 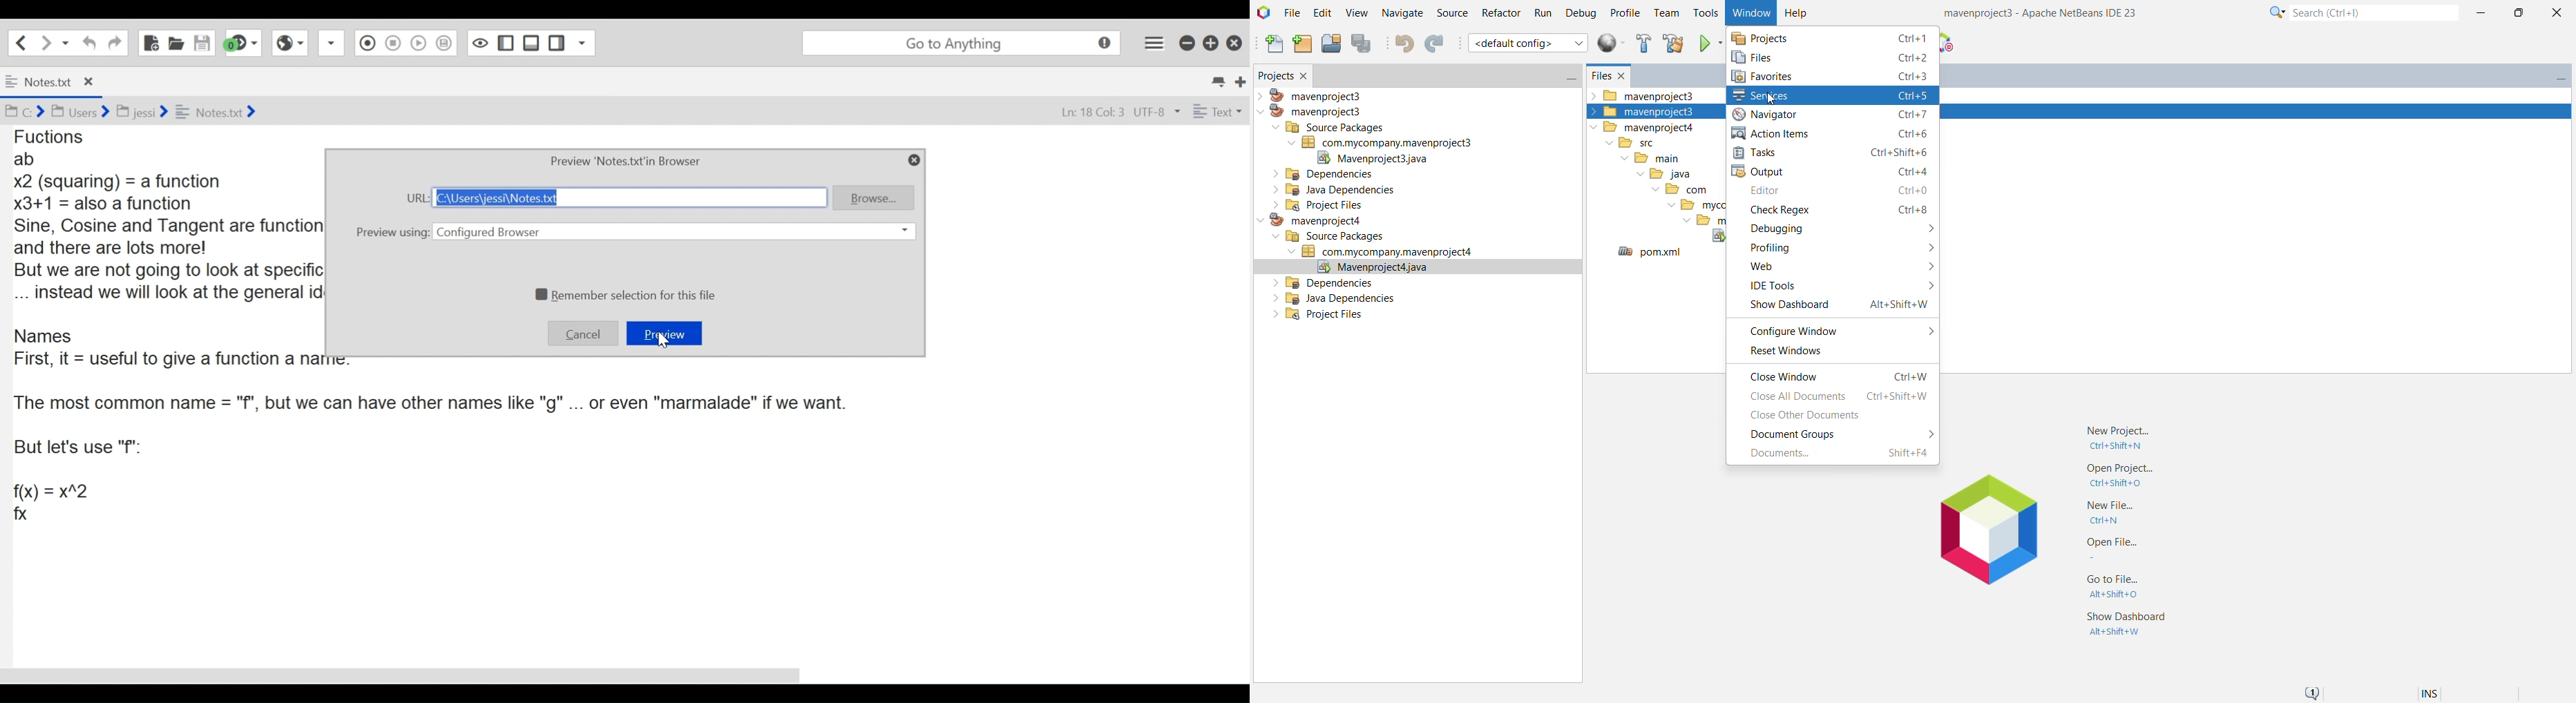 What do you see at coordinates (1324, 174) in the screenshot?
I see `Dependencies` at bounding box center [1324, 174].